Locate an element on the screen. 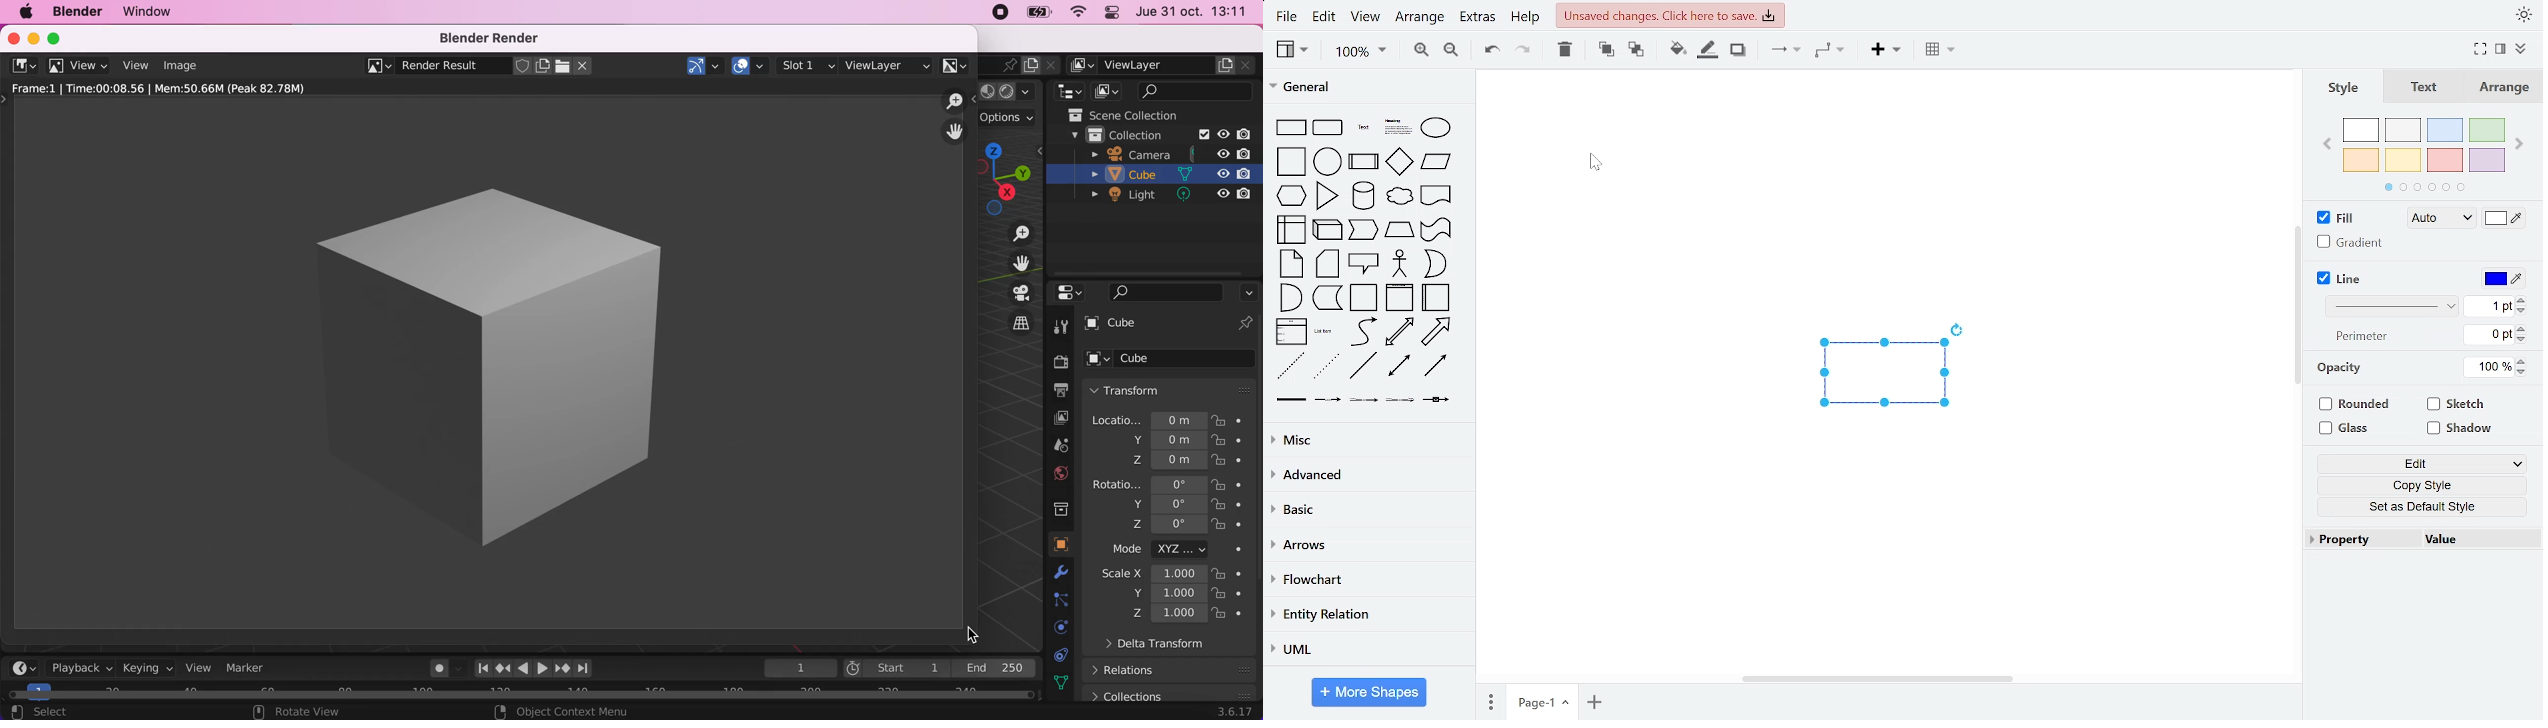 Image resolution: width=2548 pixels, height=728 pixels. lock is located at coordinates (1229, 526).